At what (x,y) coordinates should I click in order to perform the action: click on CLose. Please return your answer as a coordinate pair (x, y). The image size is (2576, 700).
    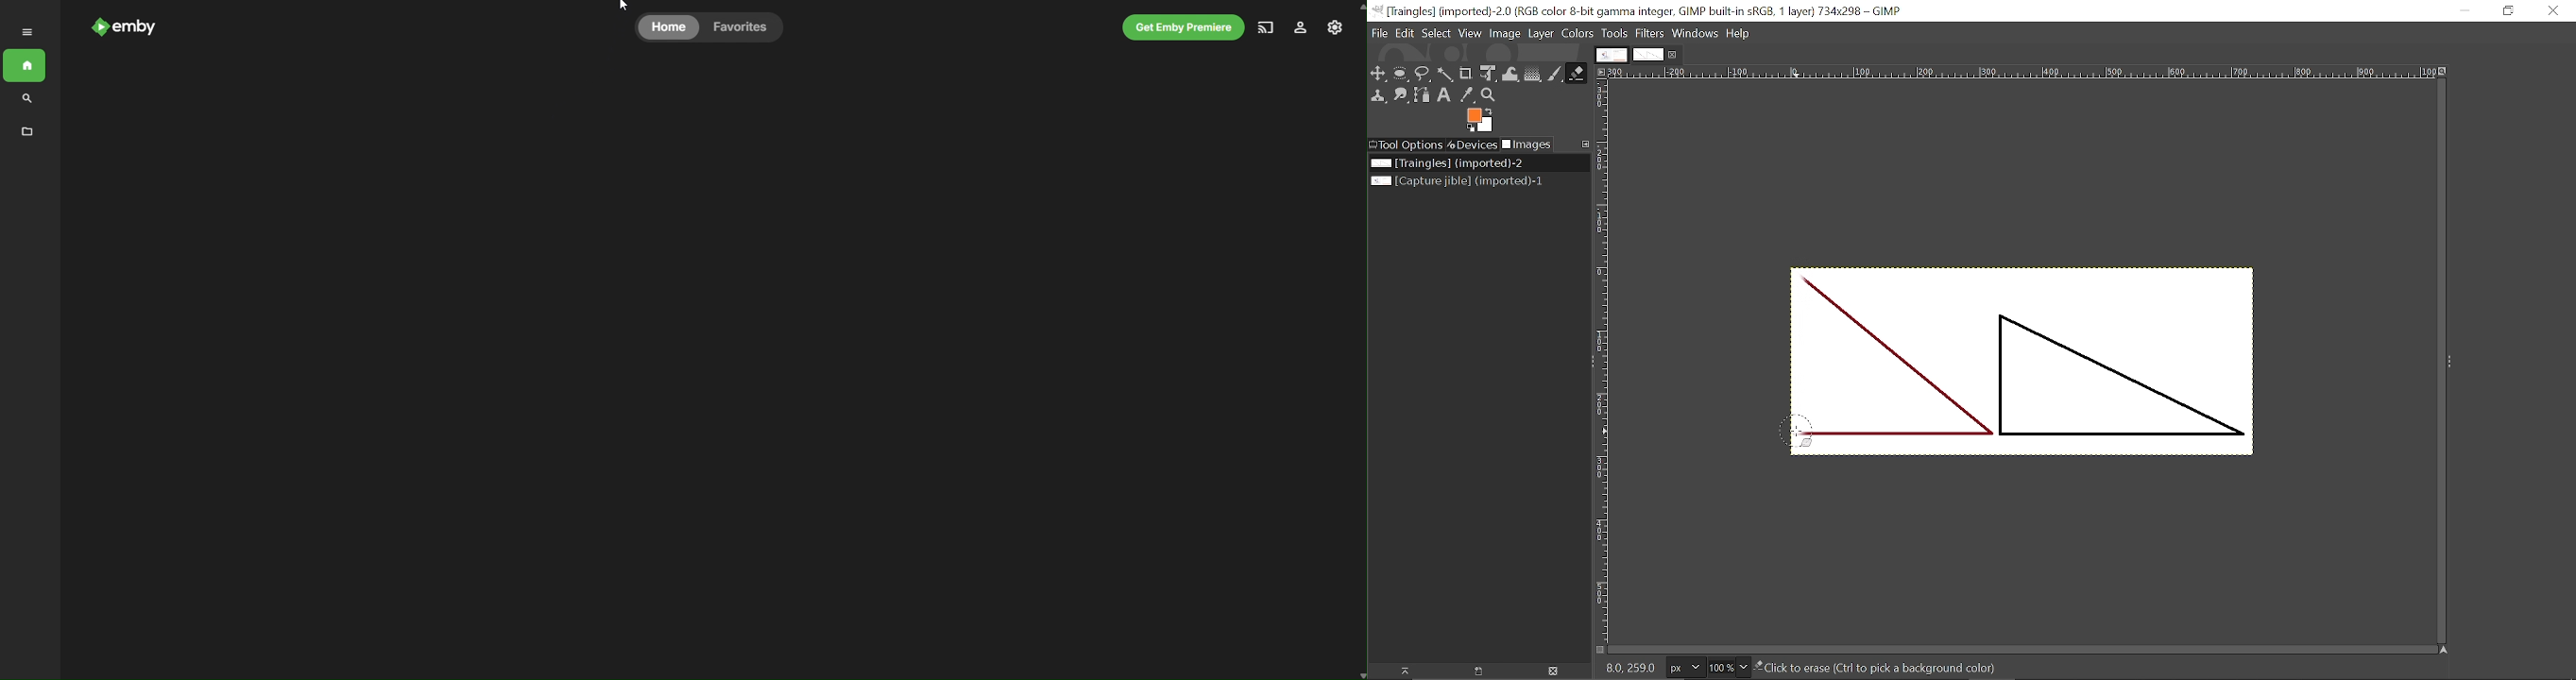
    Looking at the image, I should click on (2554, 12).